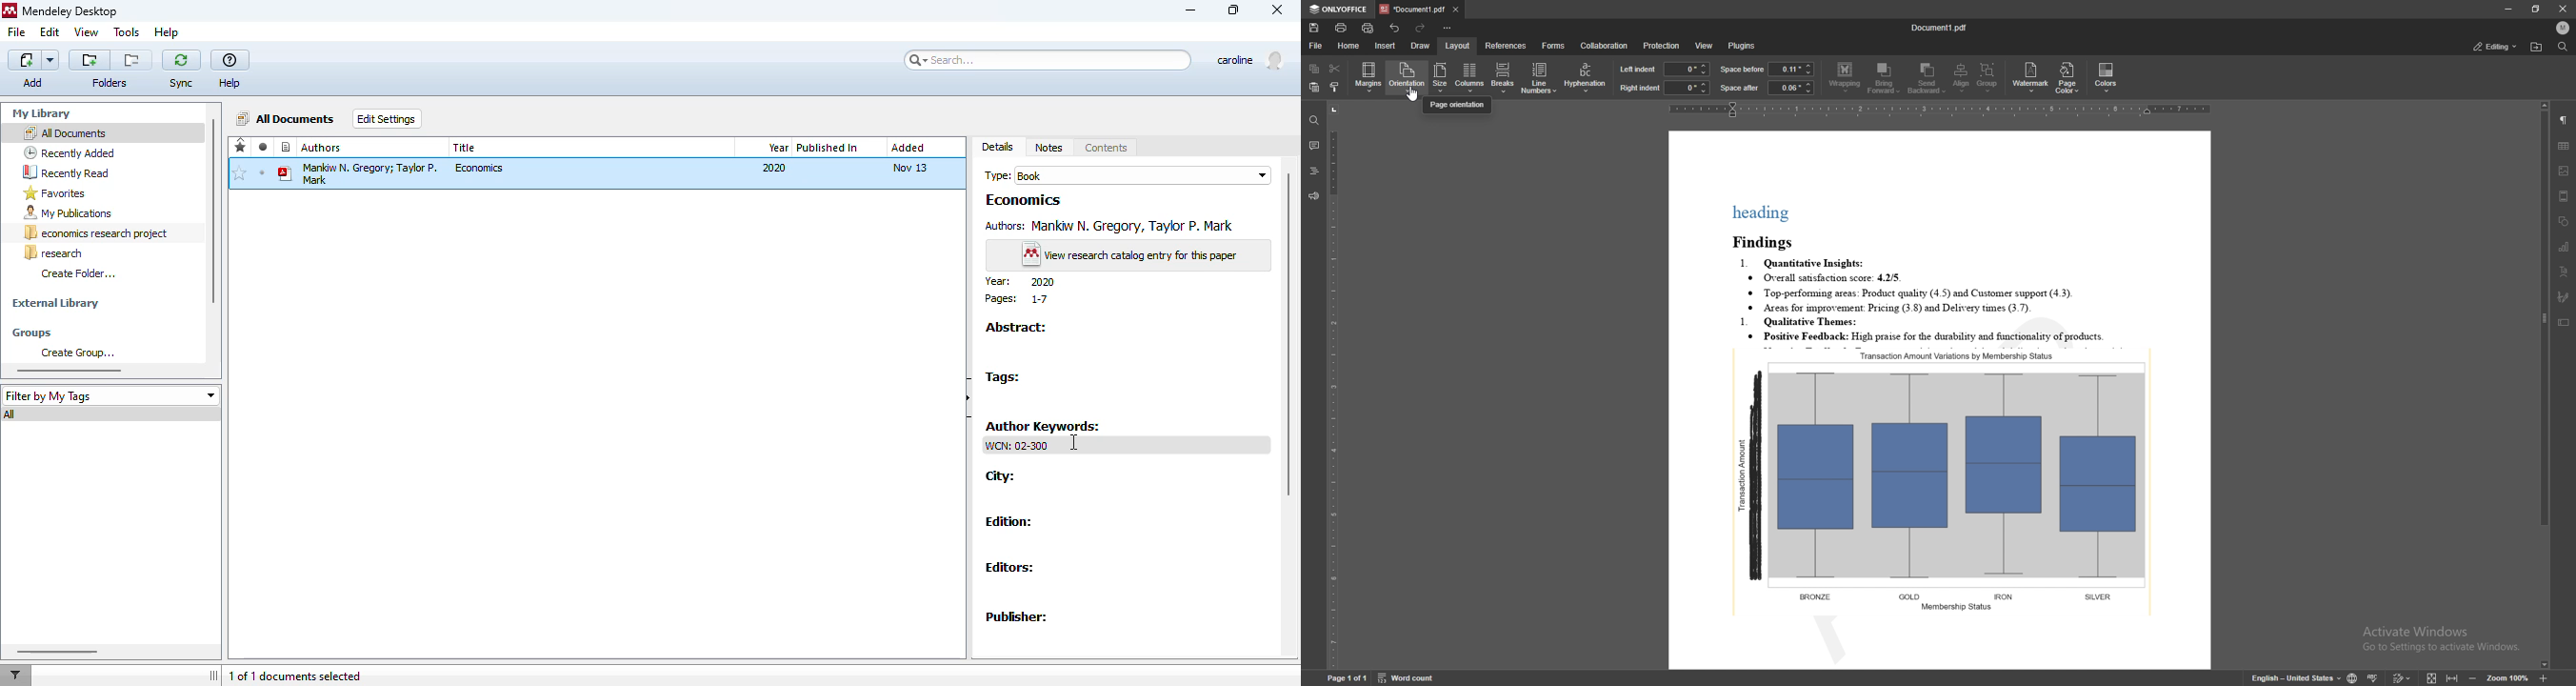  What do you see at coordinates (1314, 144) in the screenshot?
I see `comment` at bounding box center [1314, 144].